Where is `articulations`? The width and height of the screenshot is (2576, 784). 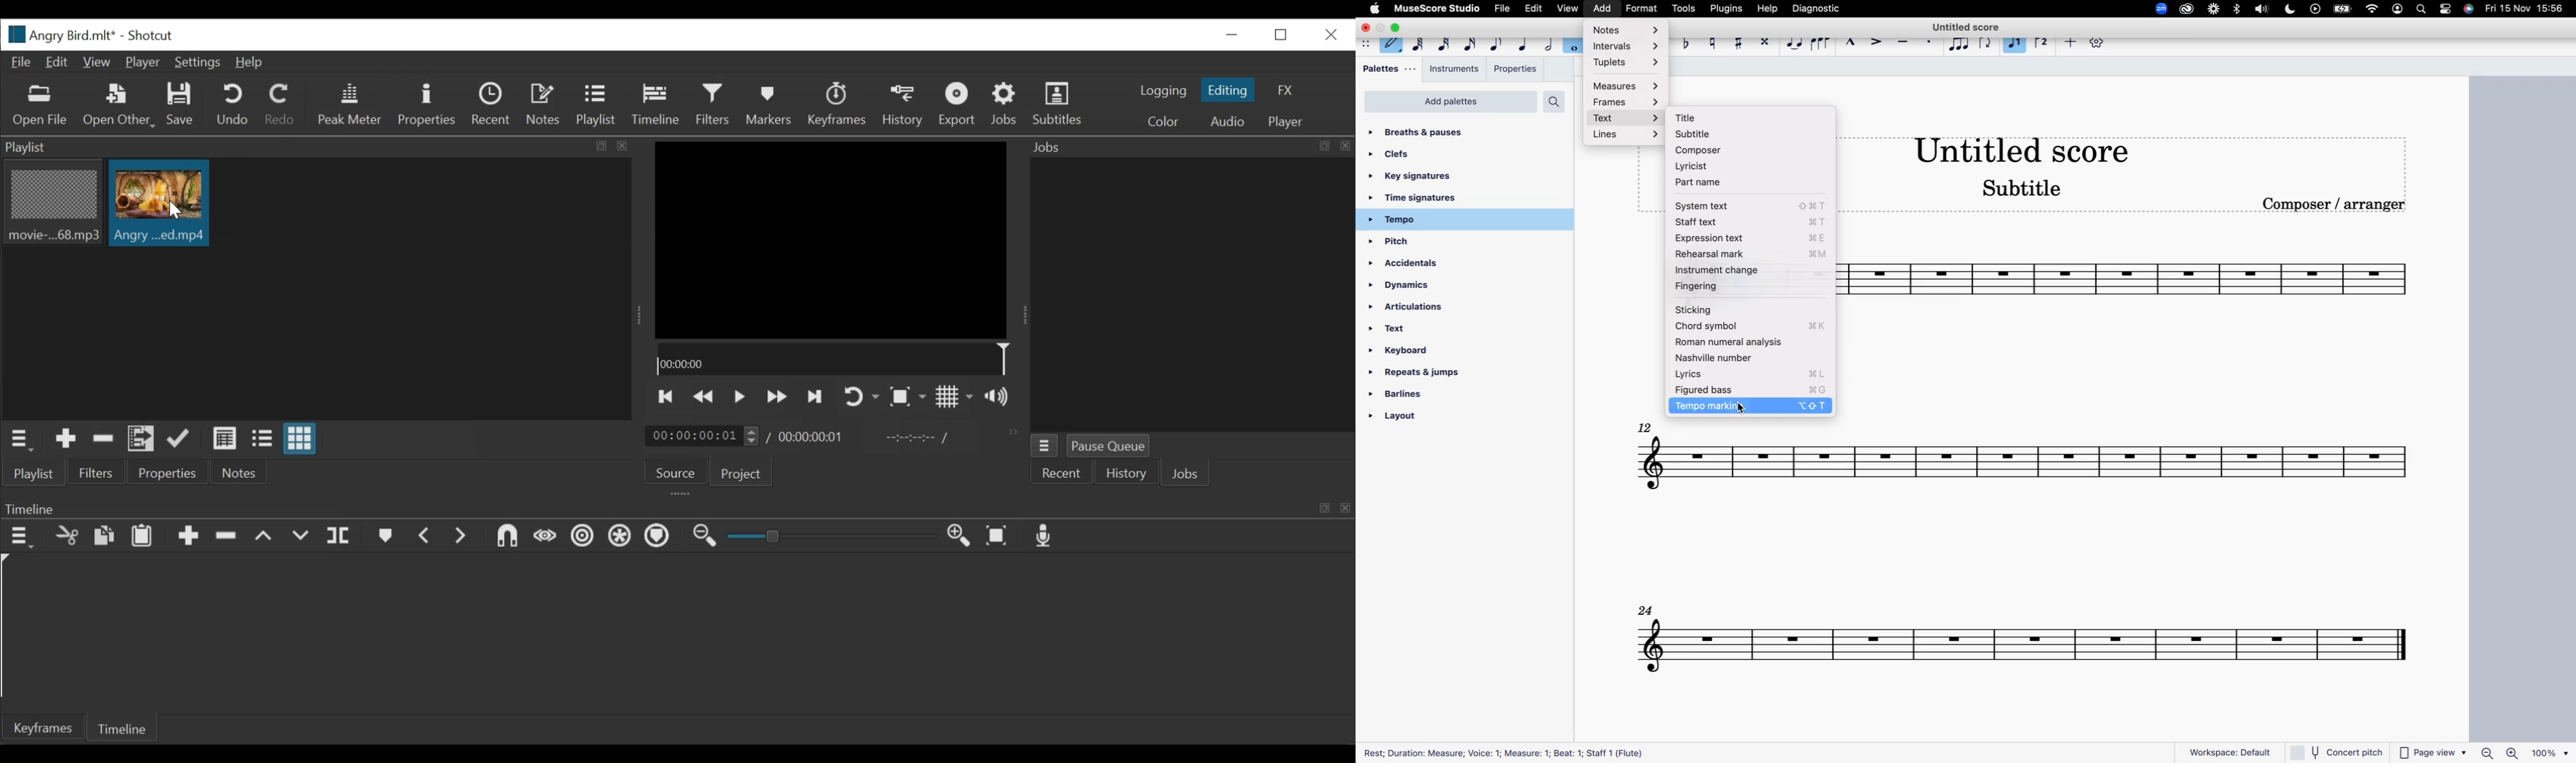 articulations is located at coordinates (1427, 310).